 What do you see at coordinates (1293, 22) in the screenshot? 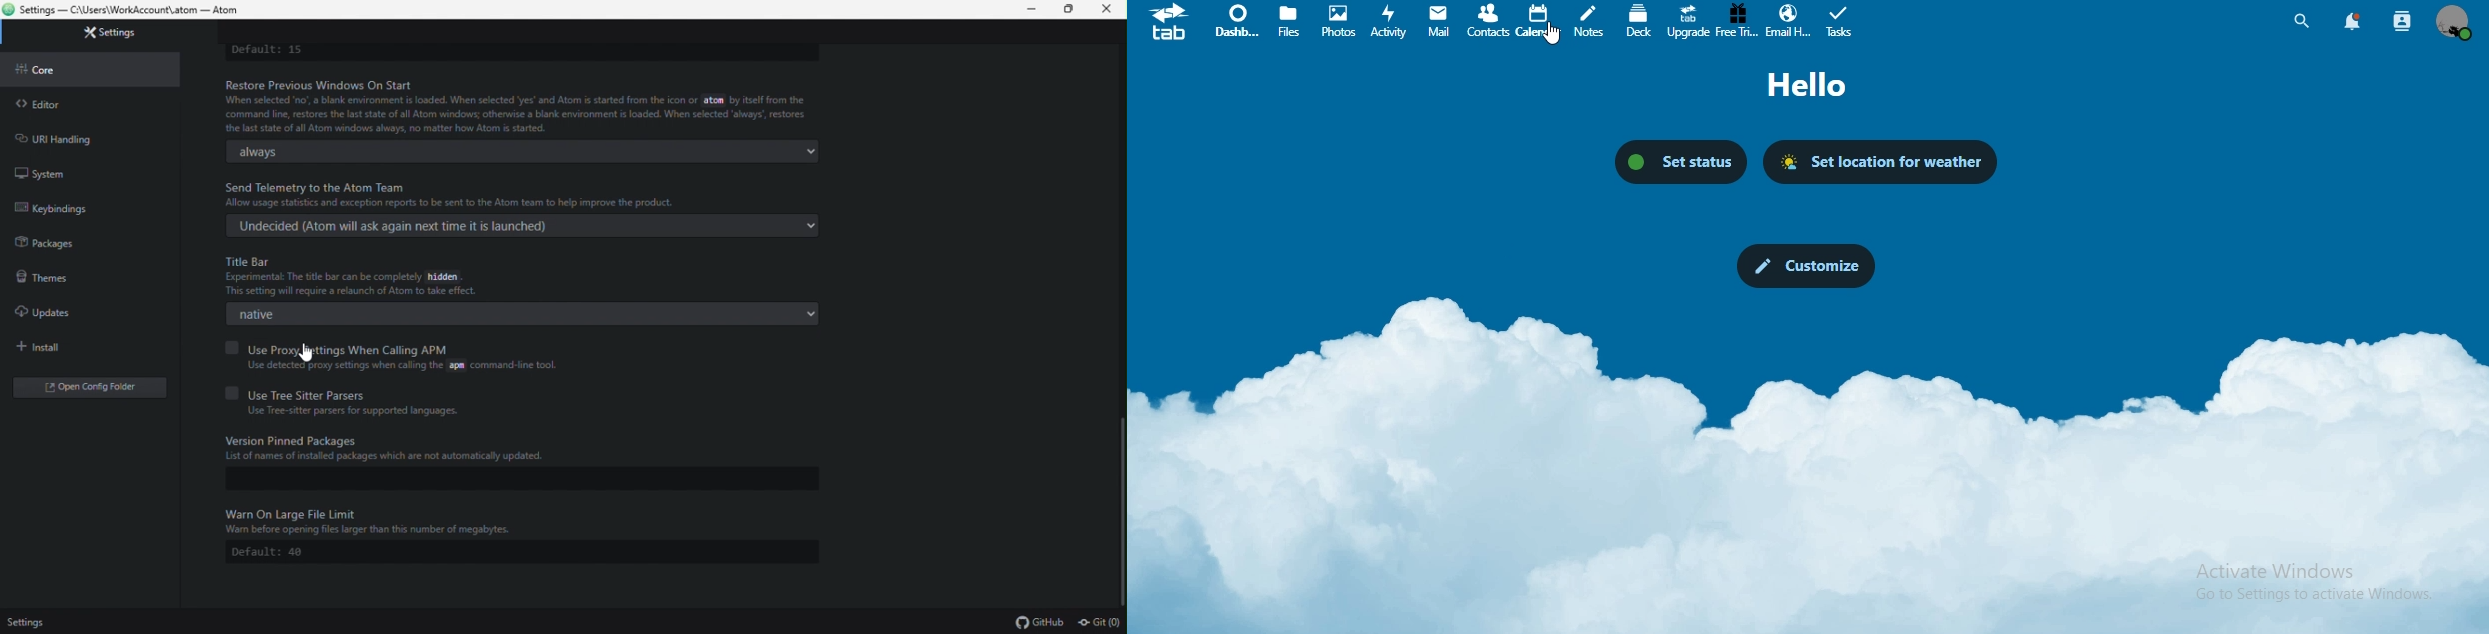
I see `files` at bounding box center [1293, 22].